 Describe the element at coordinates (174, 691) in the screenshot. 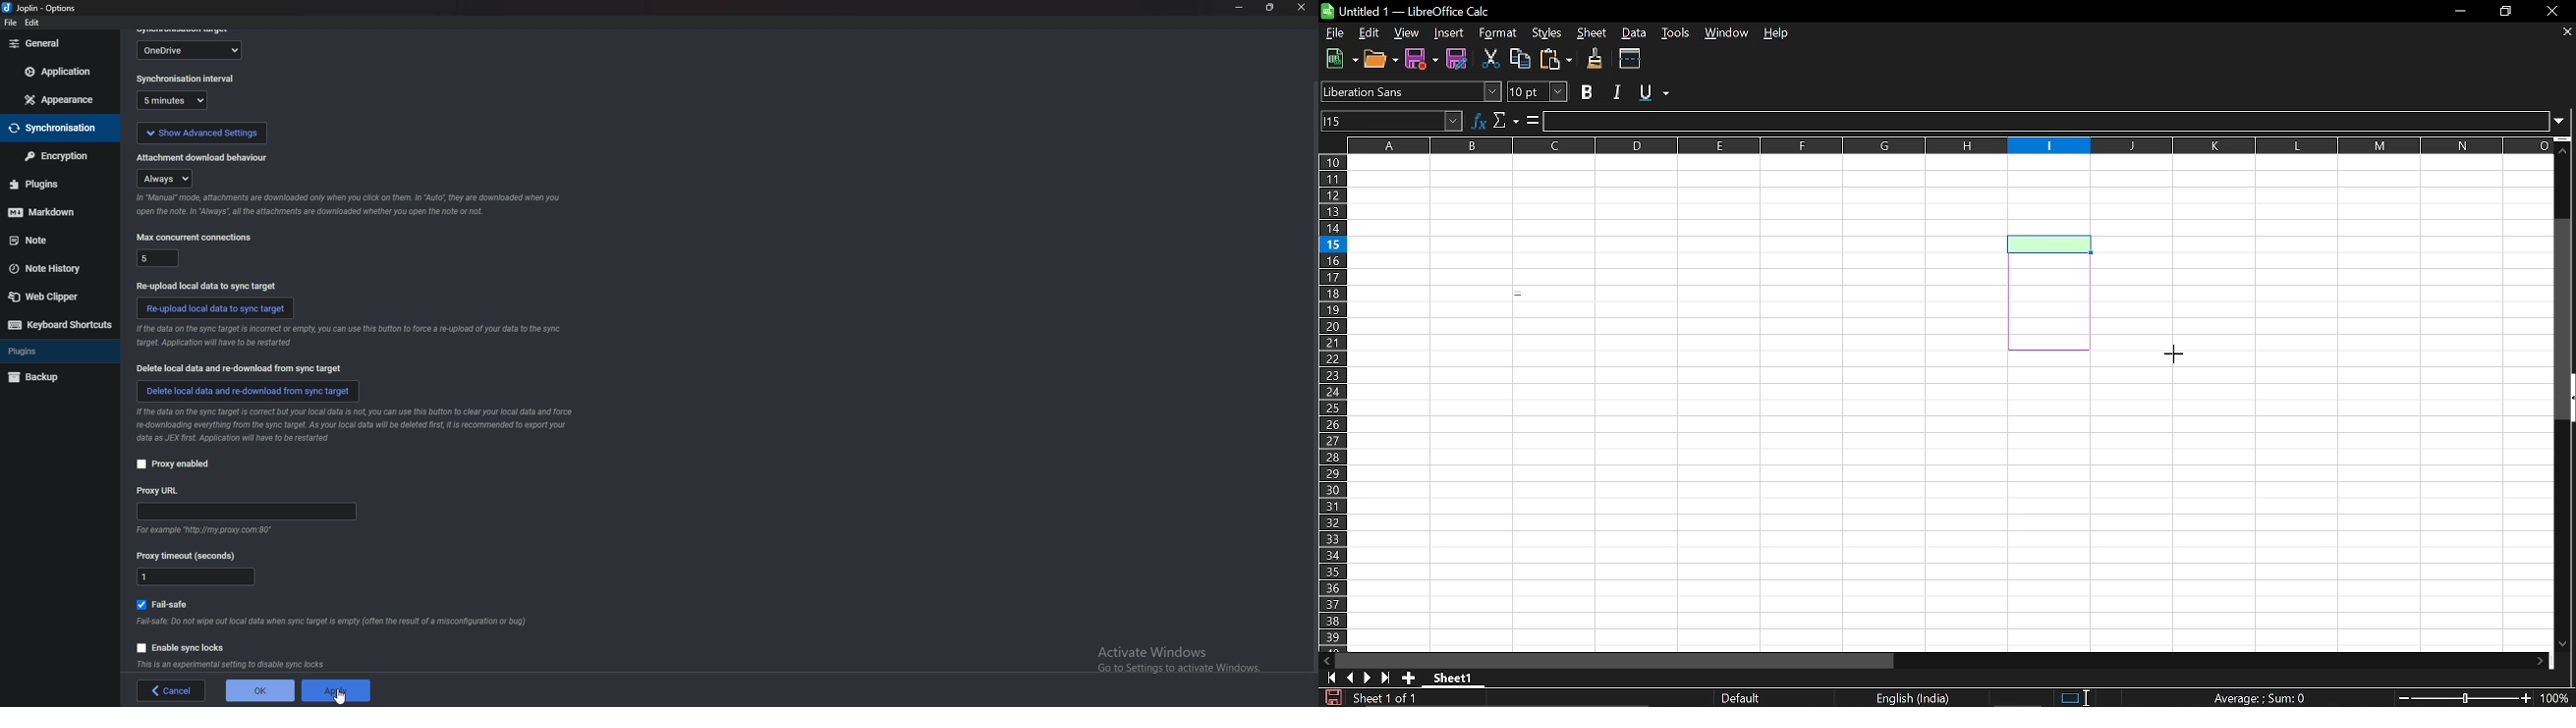

I see `back` at that location.